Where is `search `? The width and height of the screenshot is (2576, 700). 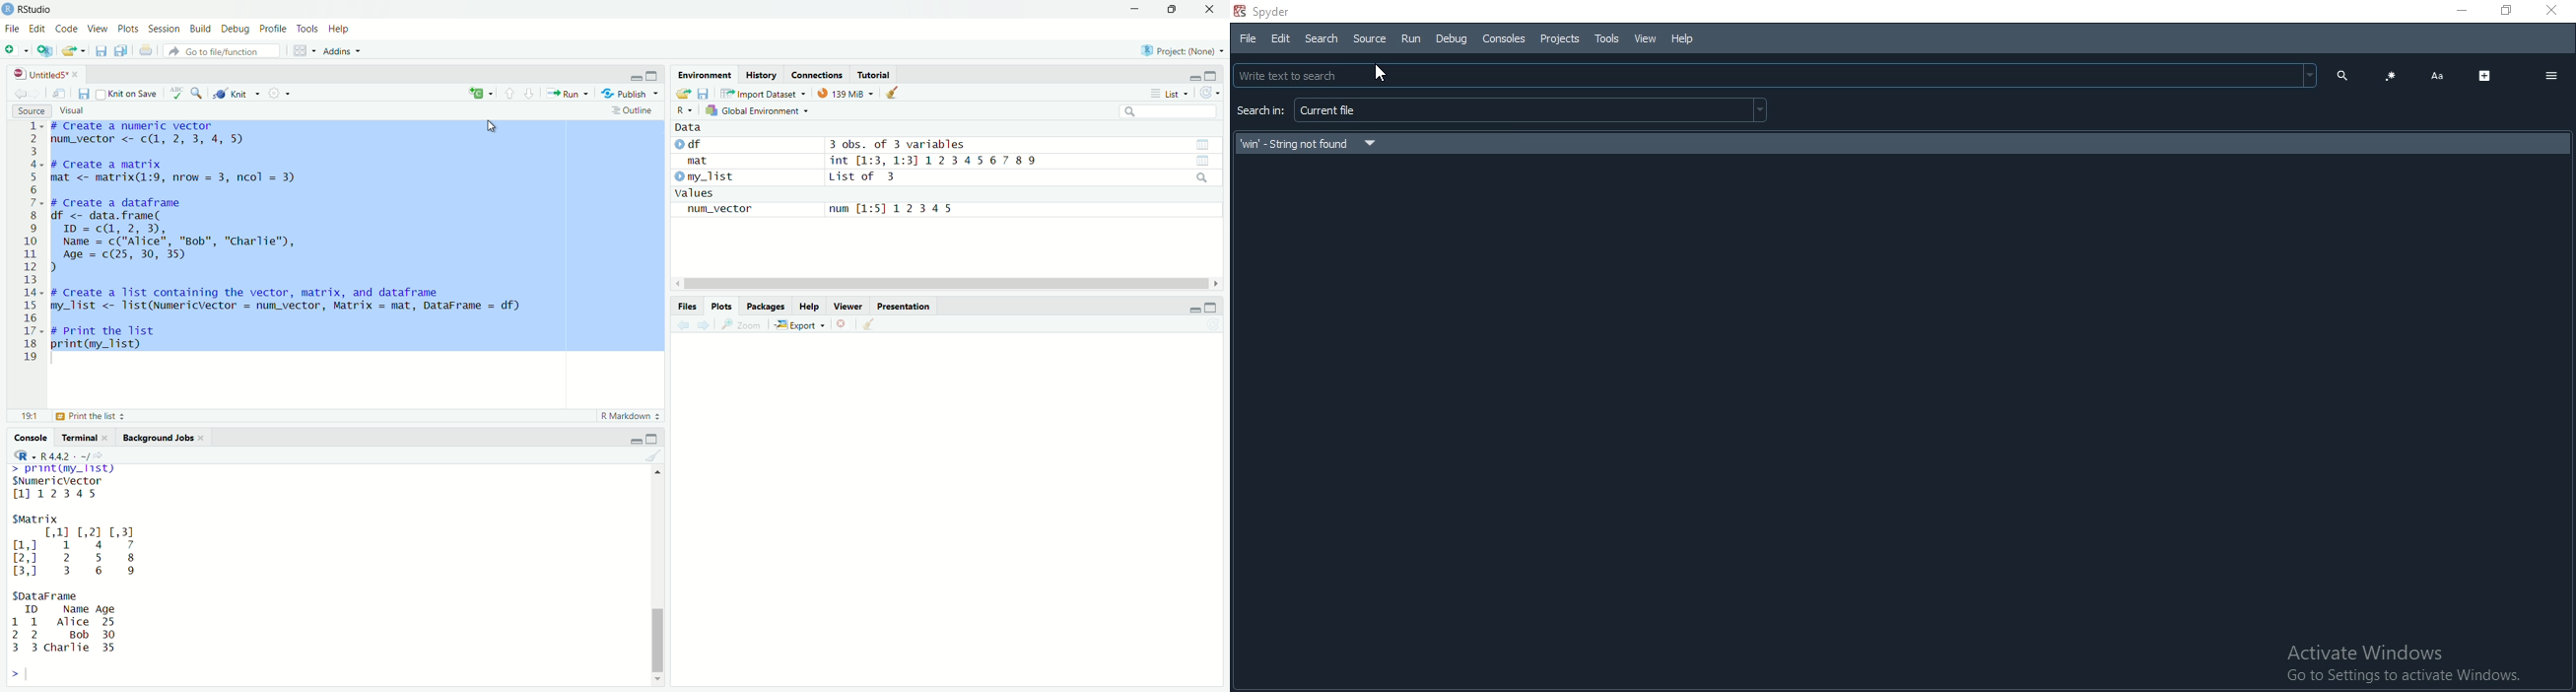
search  is located at coordinates (2339, 75).